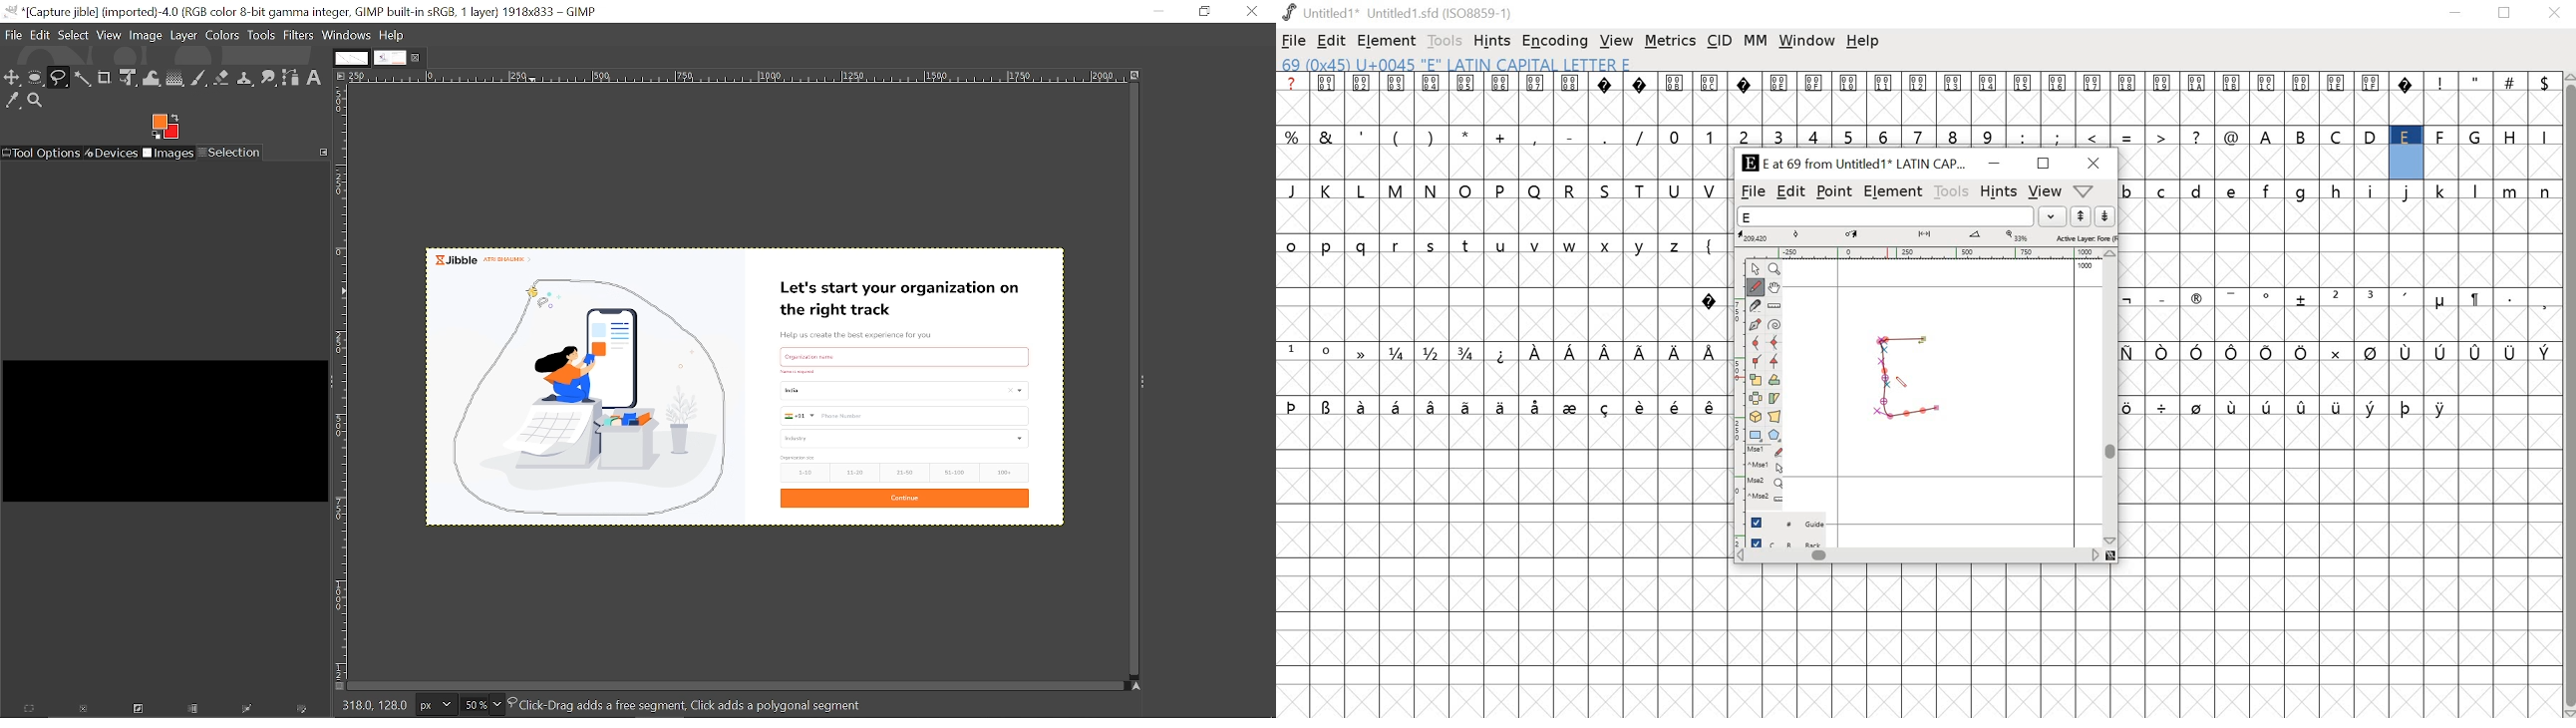  Describe the element at coordinates (1756, 399) in the screenshot. I see `Flip` at that location.